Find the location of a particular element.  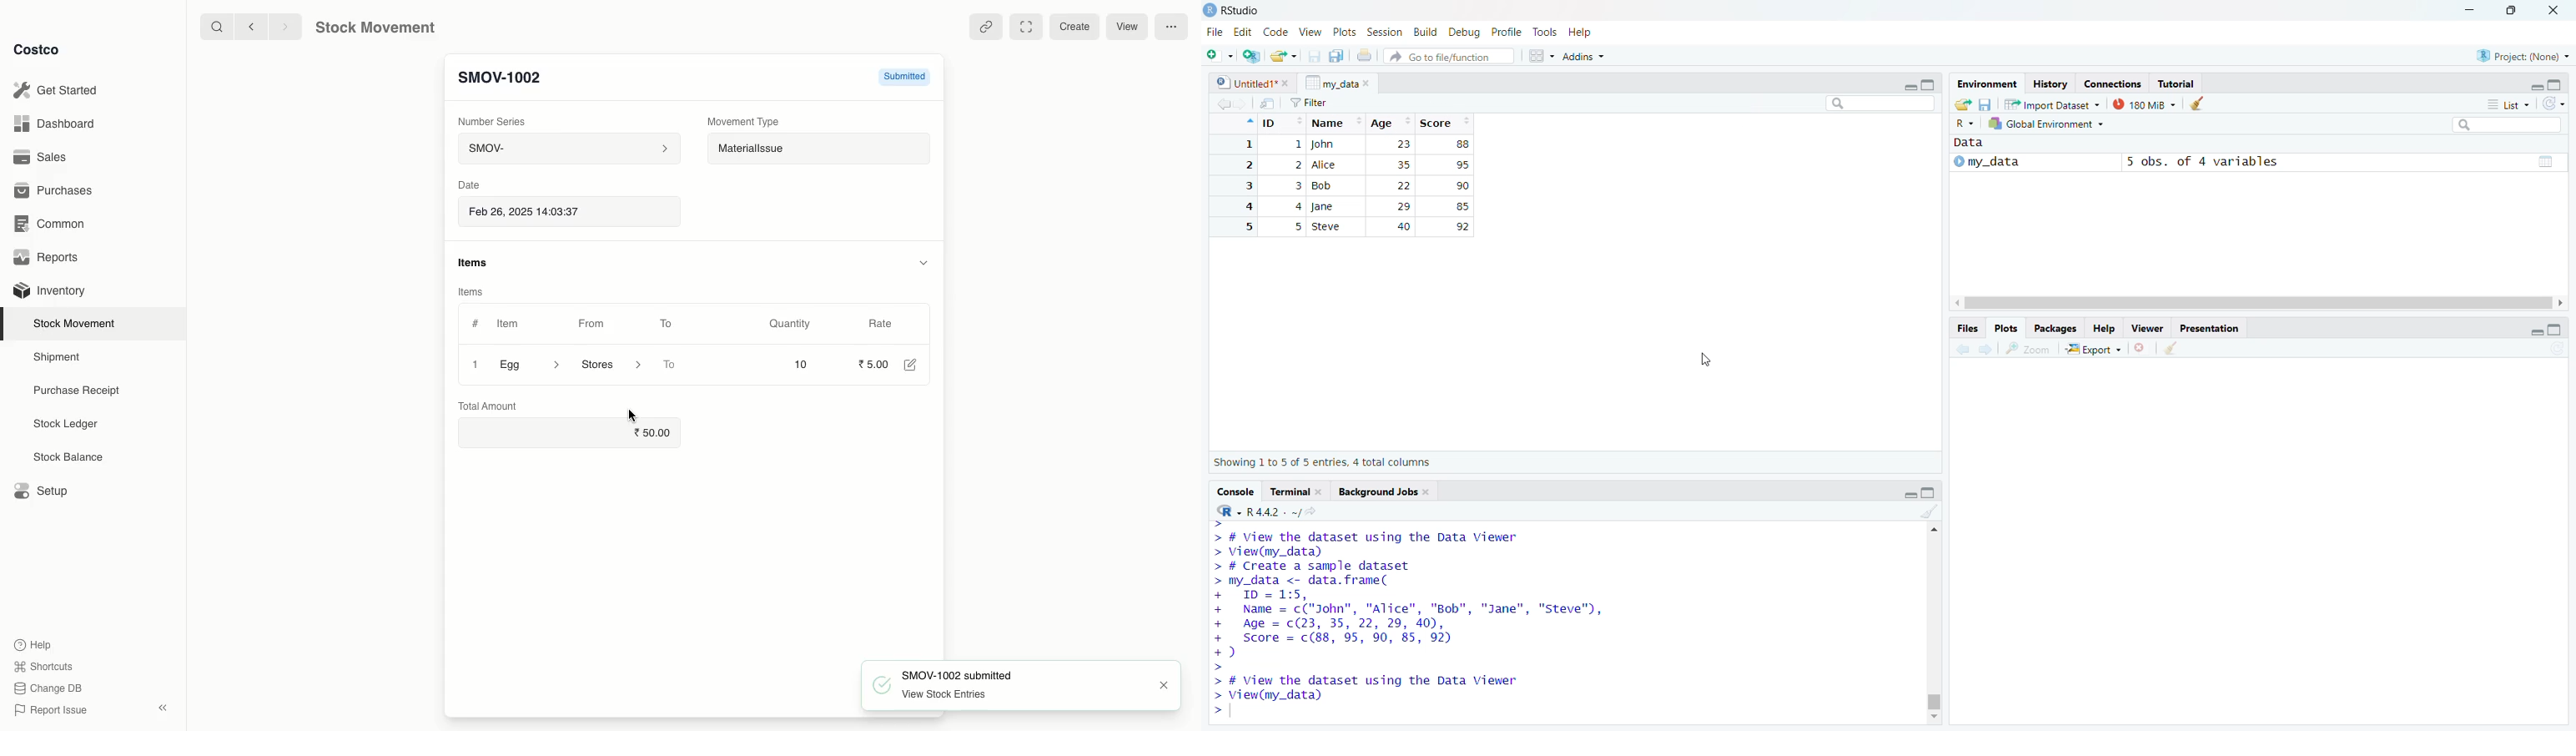

Forward is located at coordinates (1985, 351).